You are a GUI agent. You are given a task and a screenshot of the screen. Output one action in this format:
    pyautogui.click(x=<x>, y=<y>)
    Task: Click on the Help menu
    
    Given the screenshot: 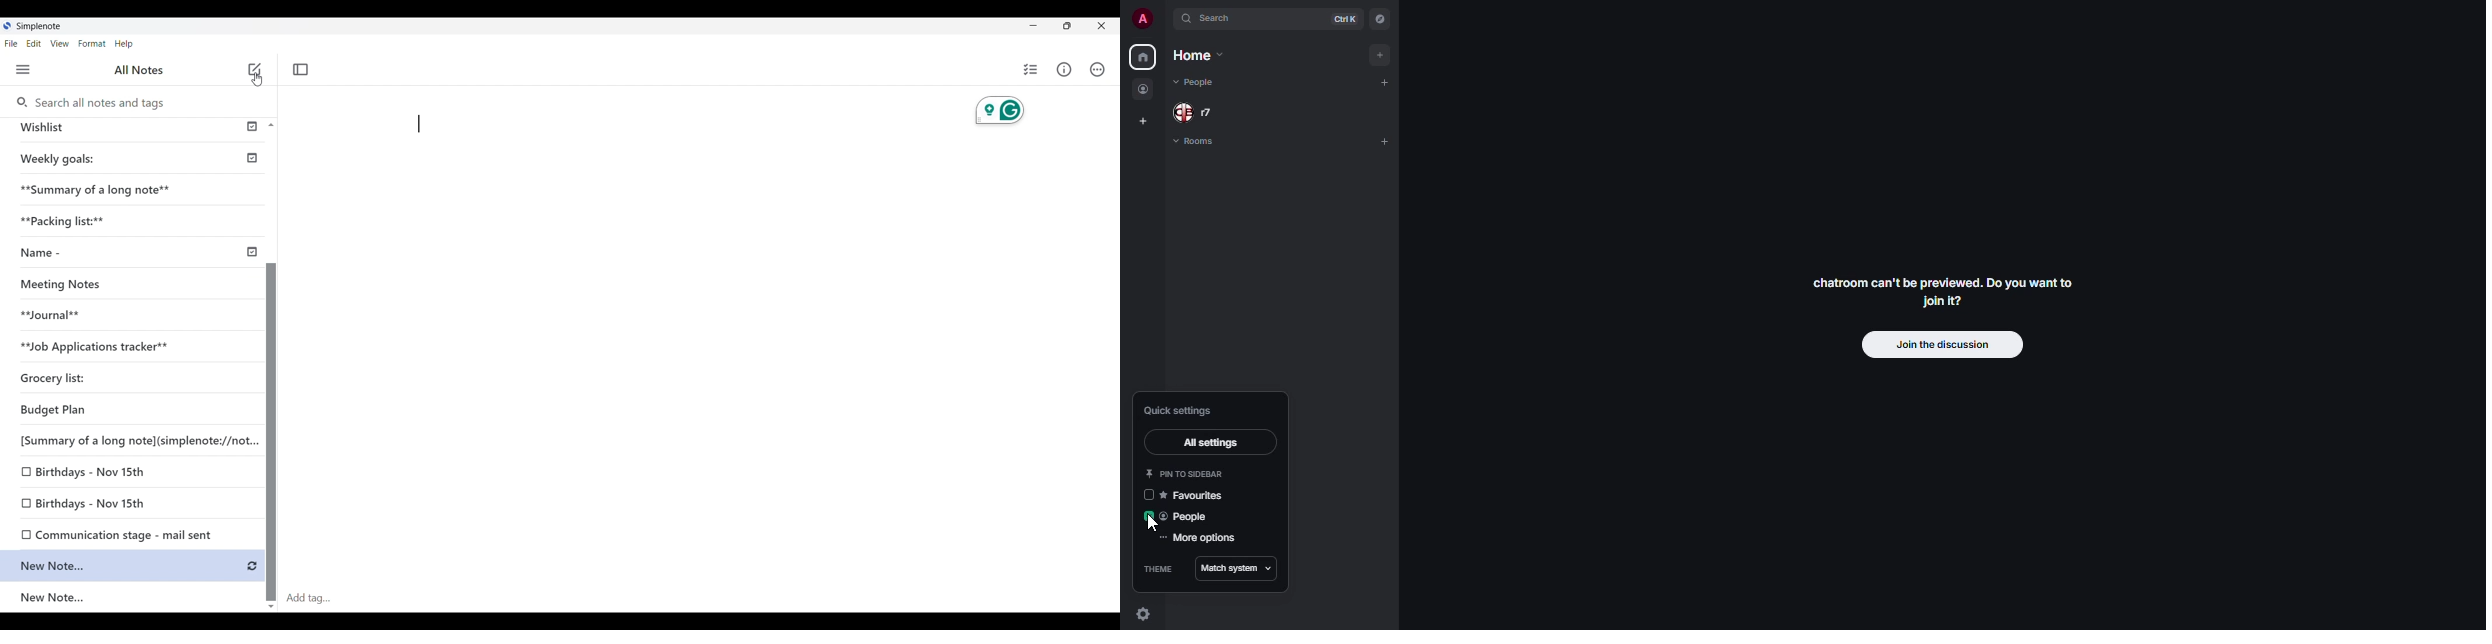 What is the action you would take?
    pyautogui.click(x=124, y=44)
    